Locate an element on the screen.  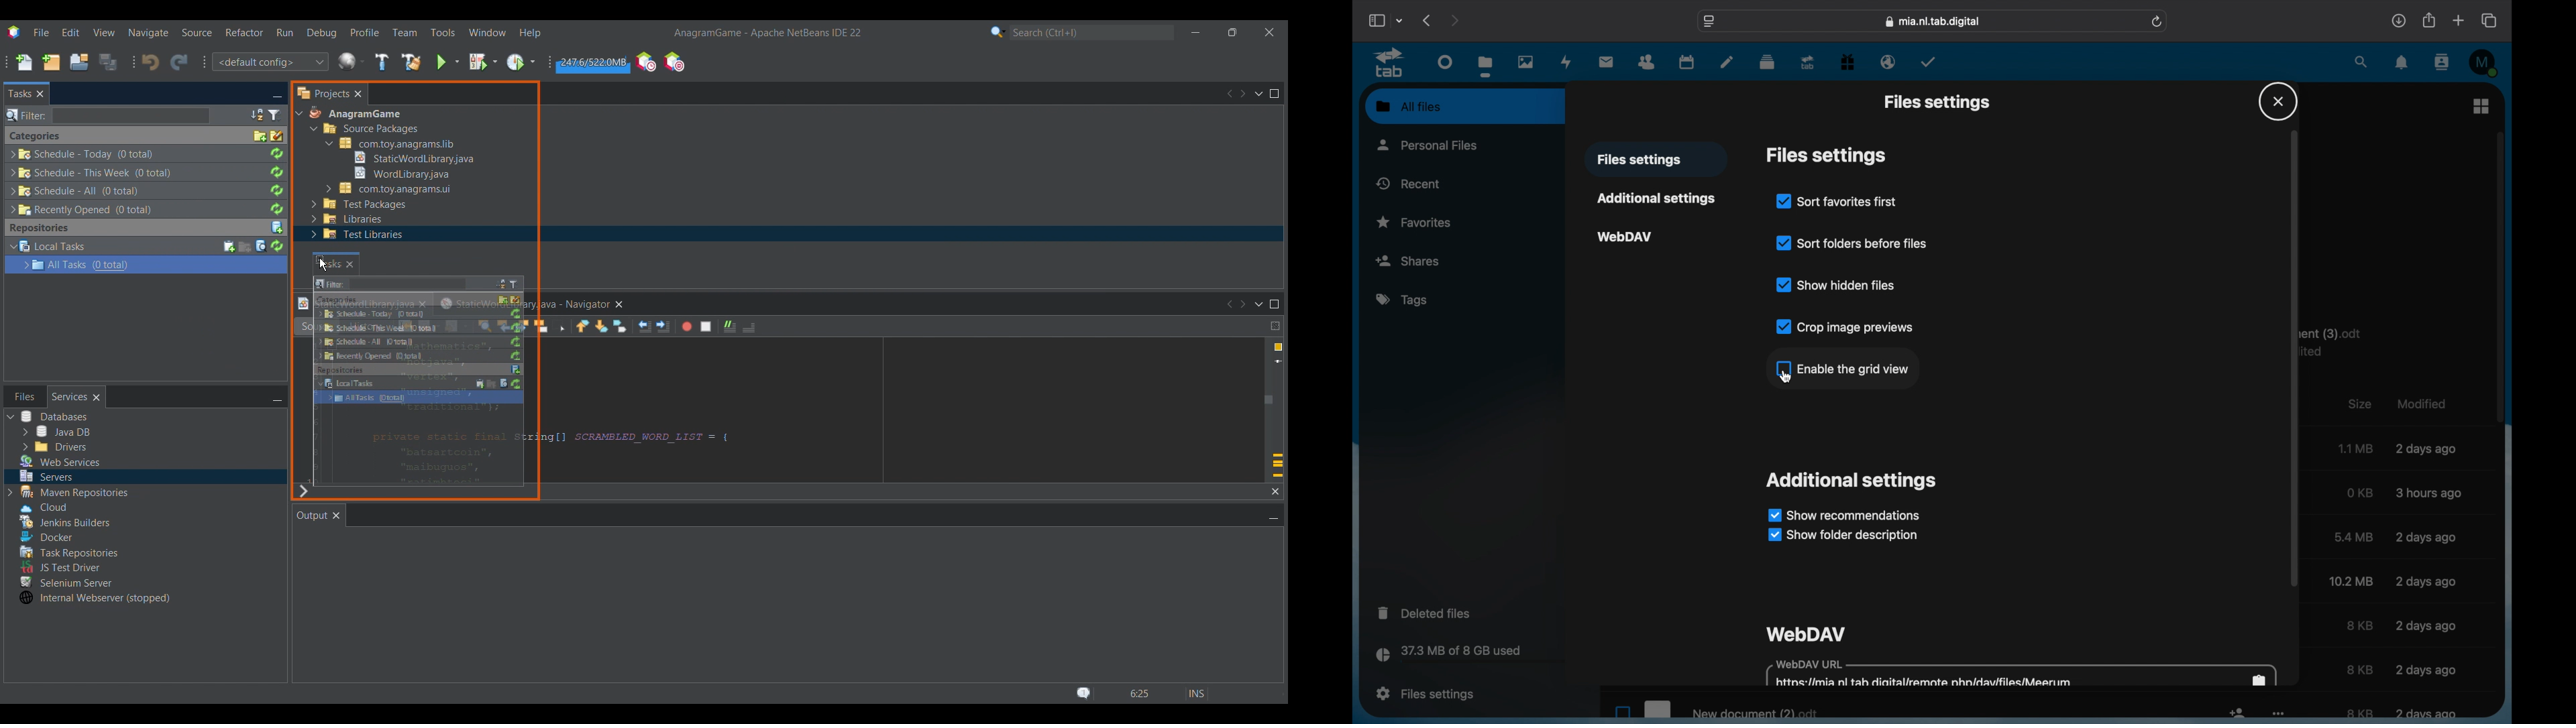
 is located at coordinates (580, 304).